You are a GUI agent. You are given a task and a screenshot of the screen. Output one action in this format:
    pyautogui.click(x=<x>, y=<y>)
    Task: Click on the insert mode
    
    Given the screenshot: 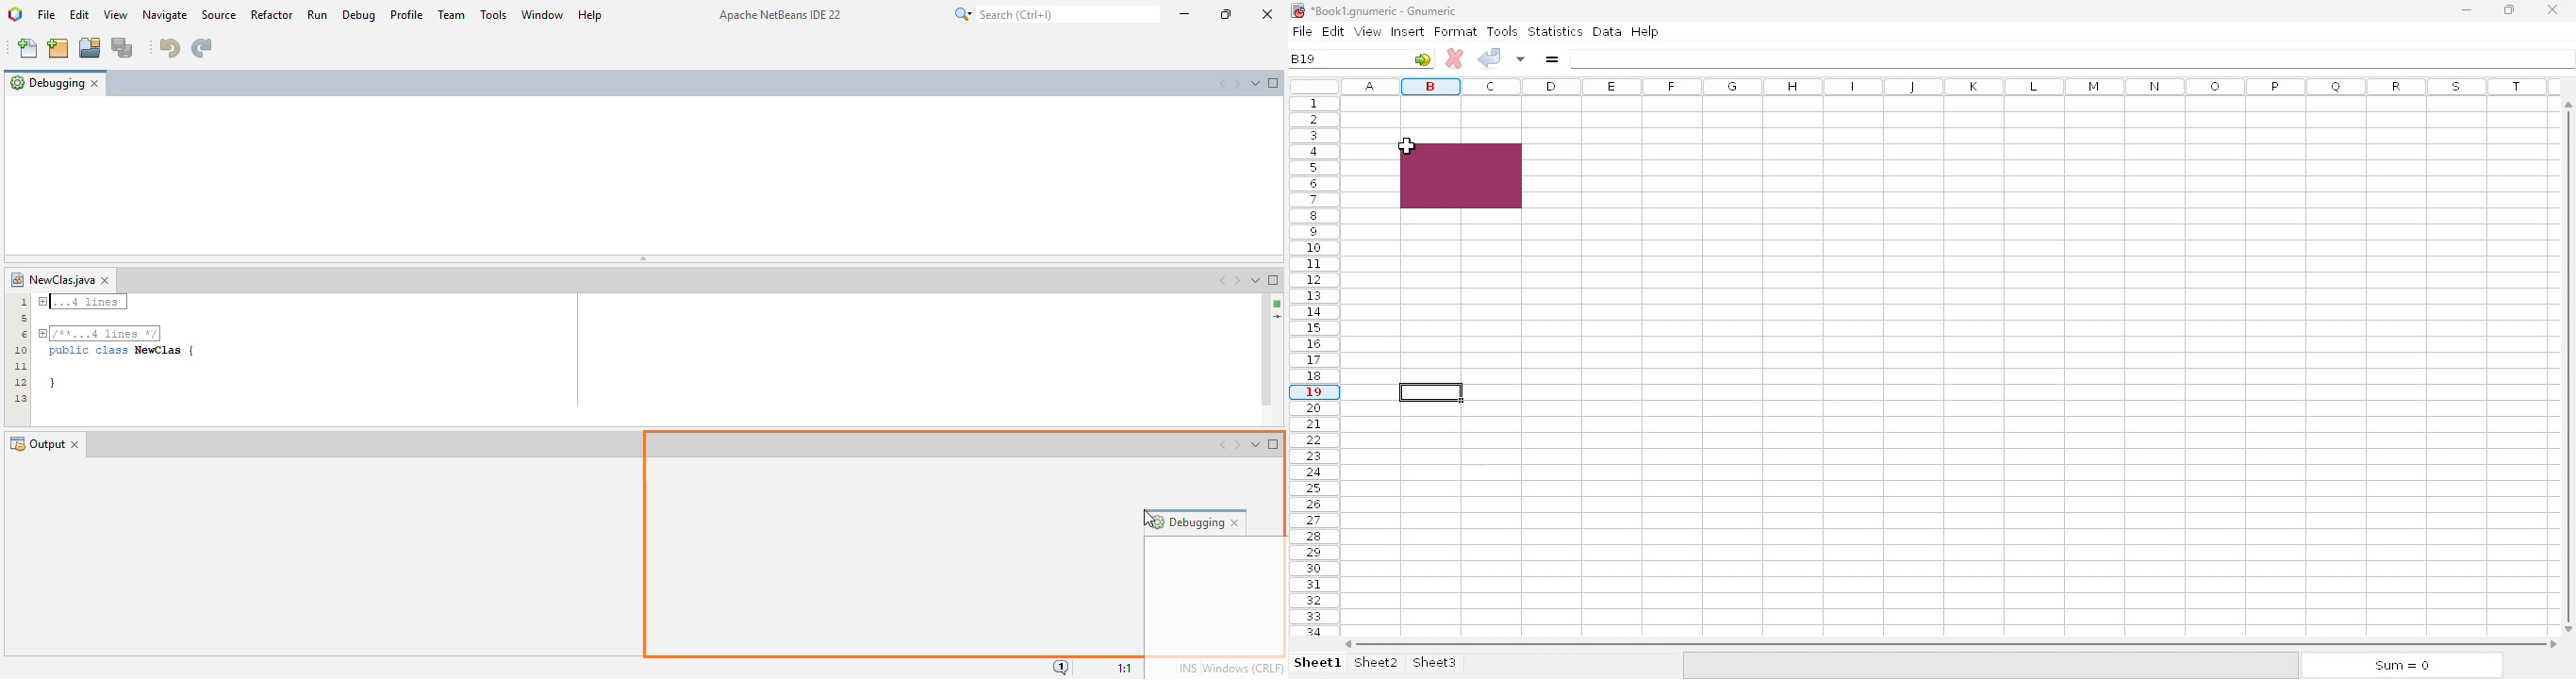 What is the action you would take?
    pyautogui.click(x=1187, y=668)
    